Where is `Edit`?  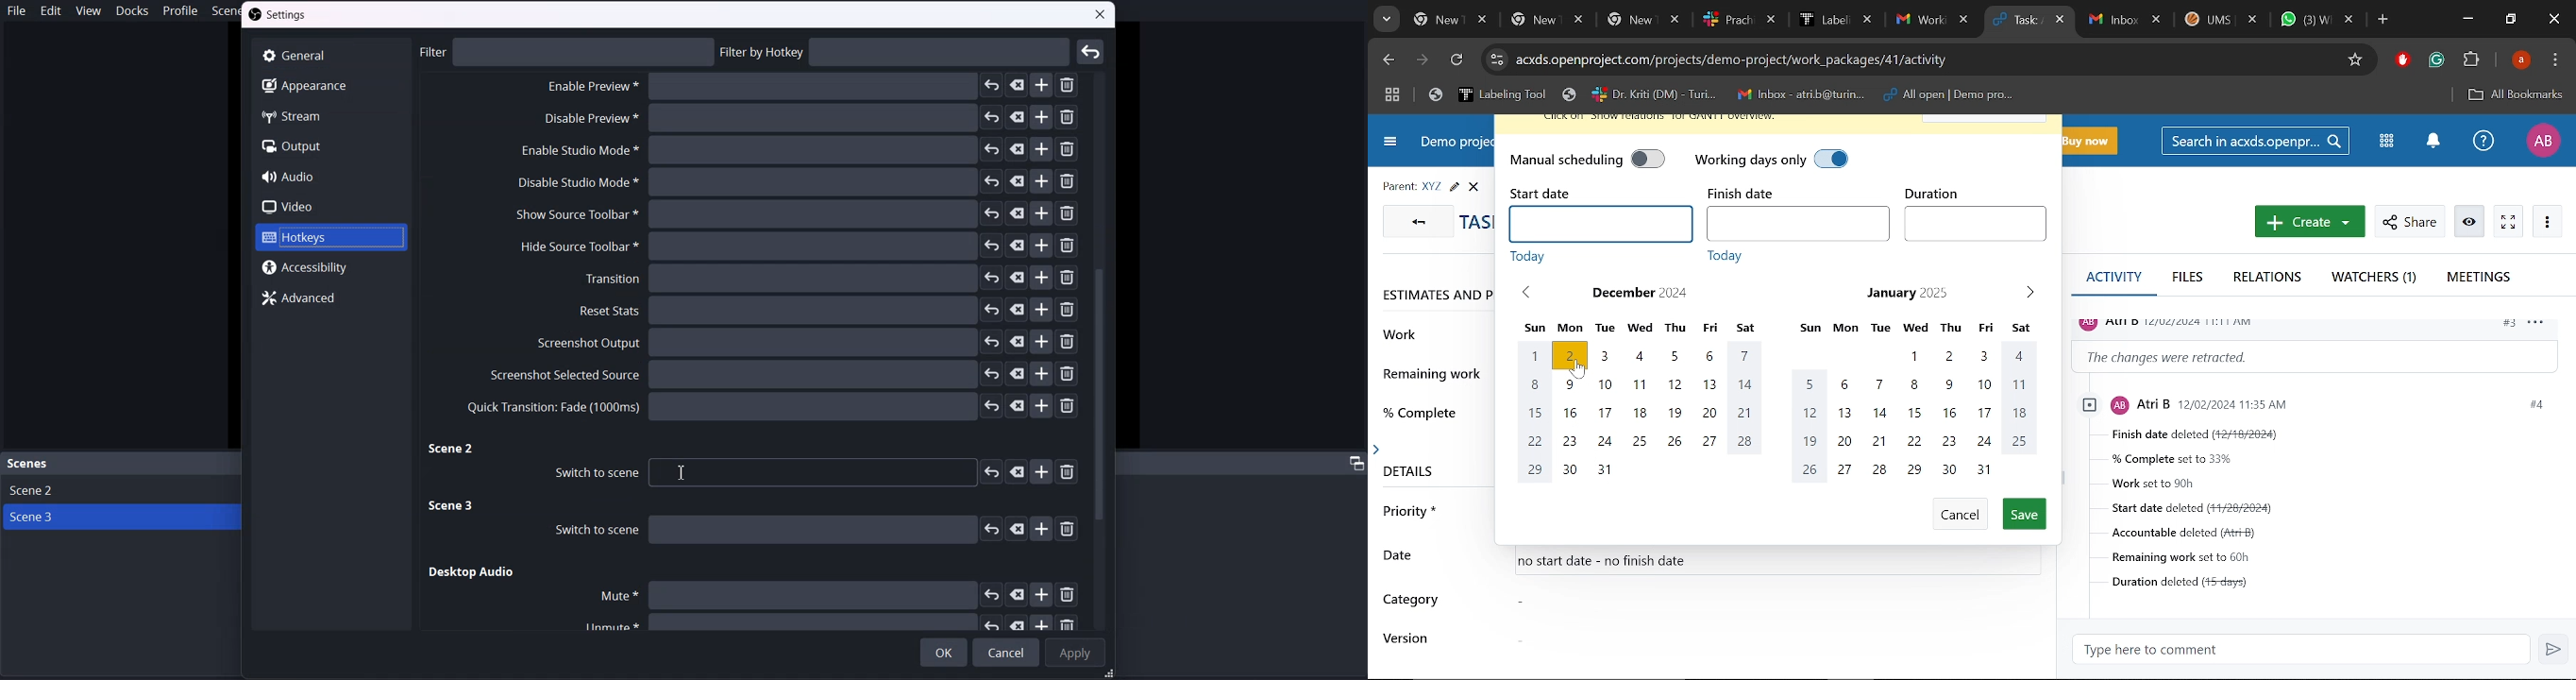
Edit is located at coordinates (51, 11).